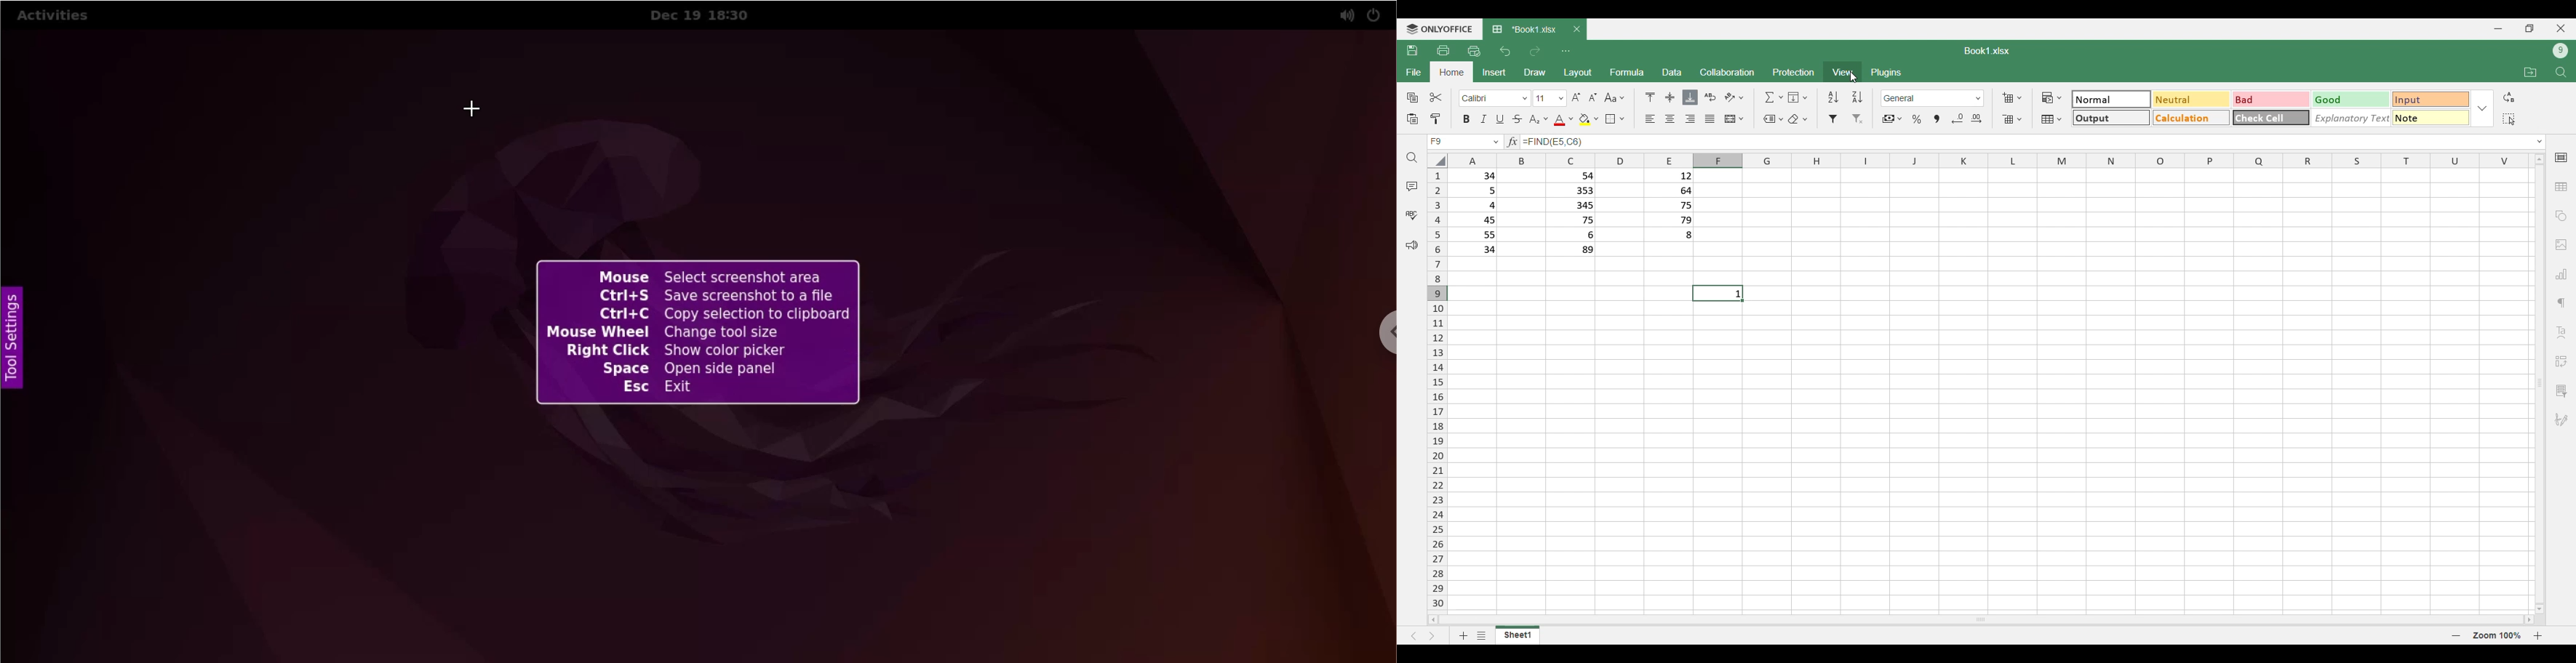  Describe the element at coordinates (1793, 72) in the screenshot. I see `Protection menu` at that location.